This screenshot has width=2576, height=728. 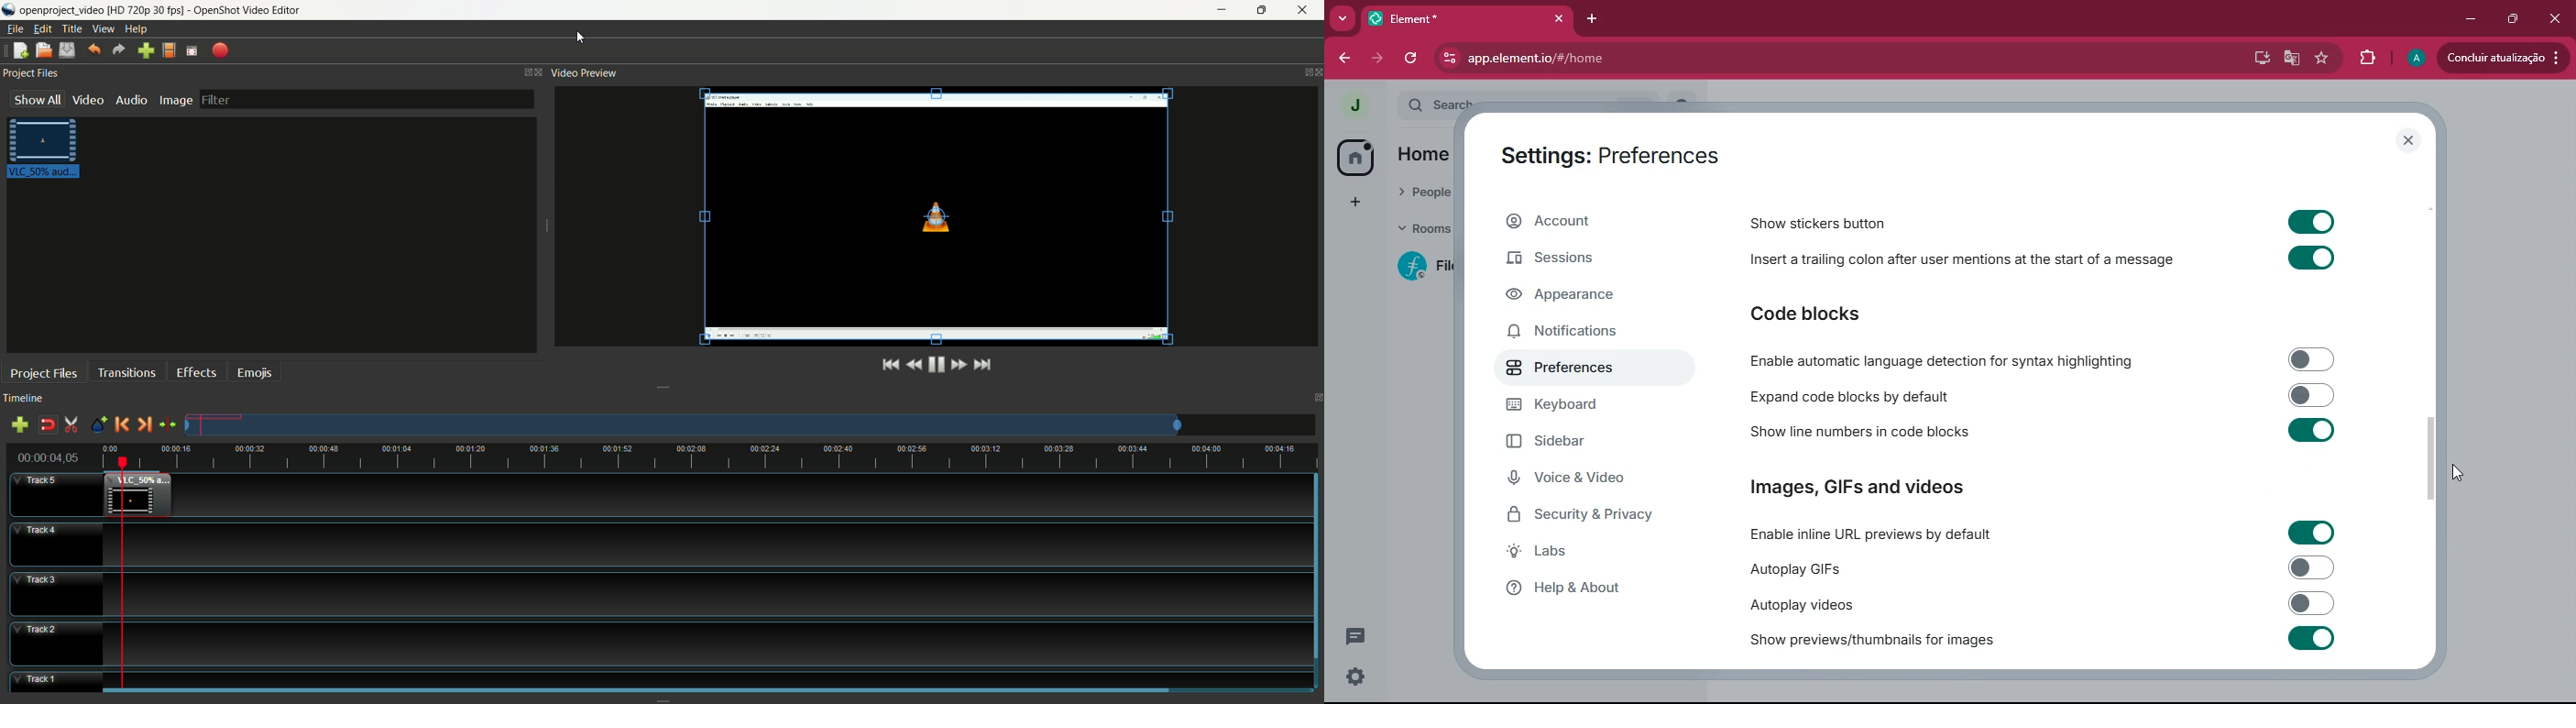 What do you see at coordinates (2458, 473) in the screenshot?
I see `cursor` at bounding box center [2458, 473].